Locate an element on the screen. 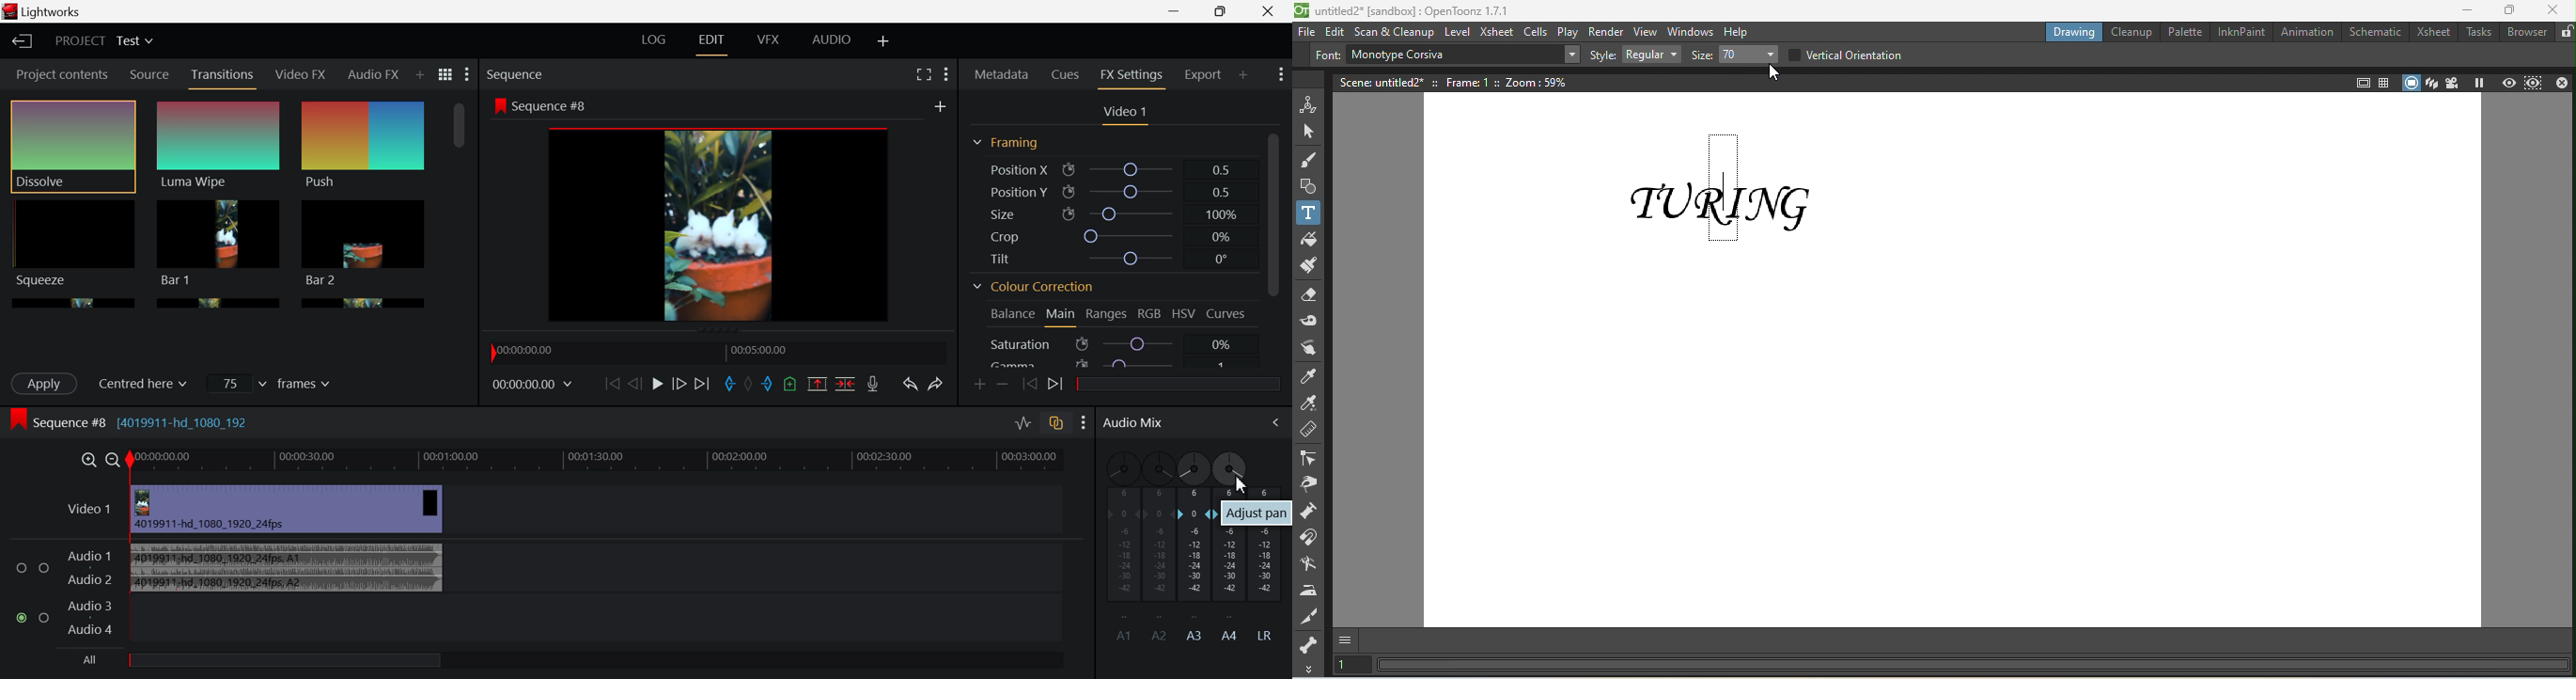 The width and height of the screenshot is (2576, 700). Video Settings is located at coordinates (1126, 115).